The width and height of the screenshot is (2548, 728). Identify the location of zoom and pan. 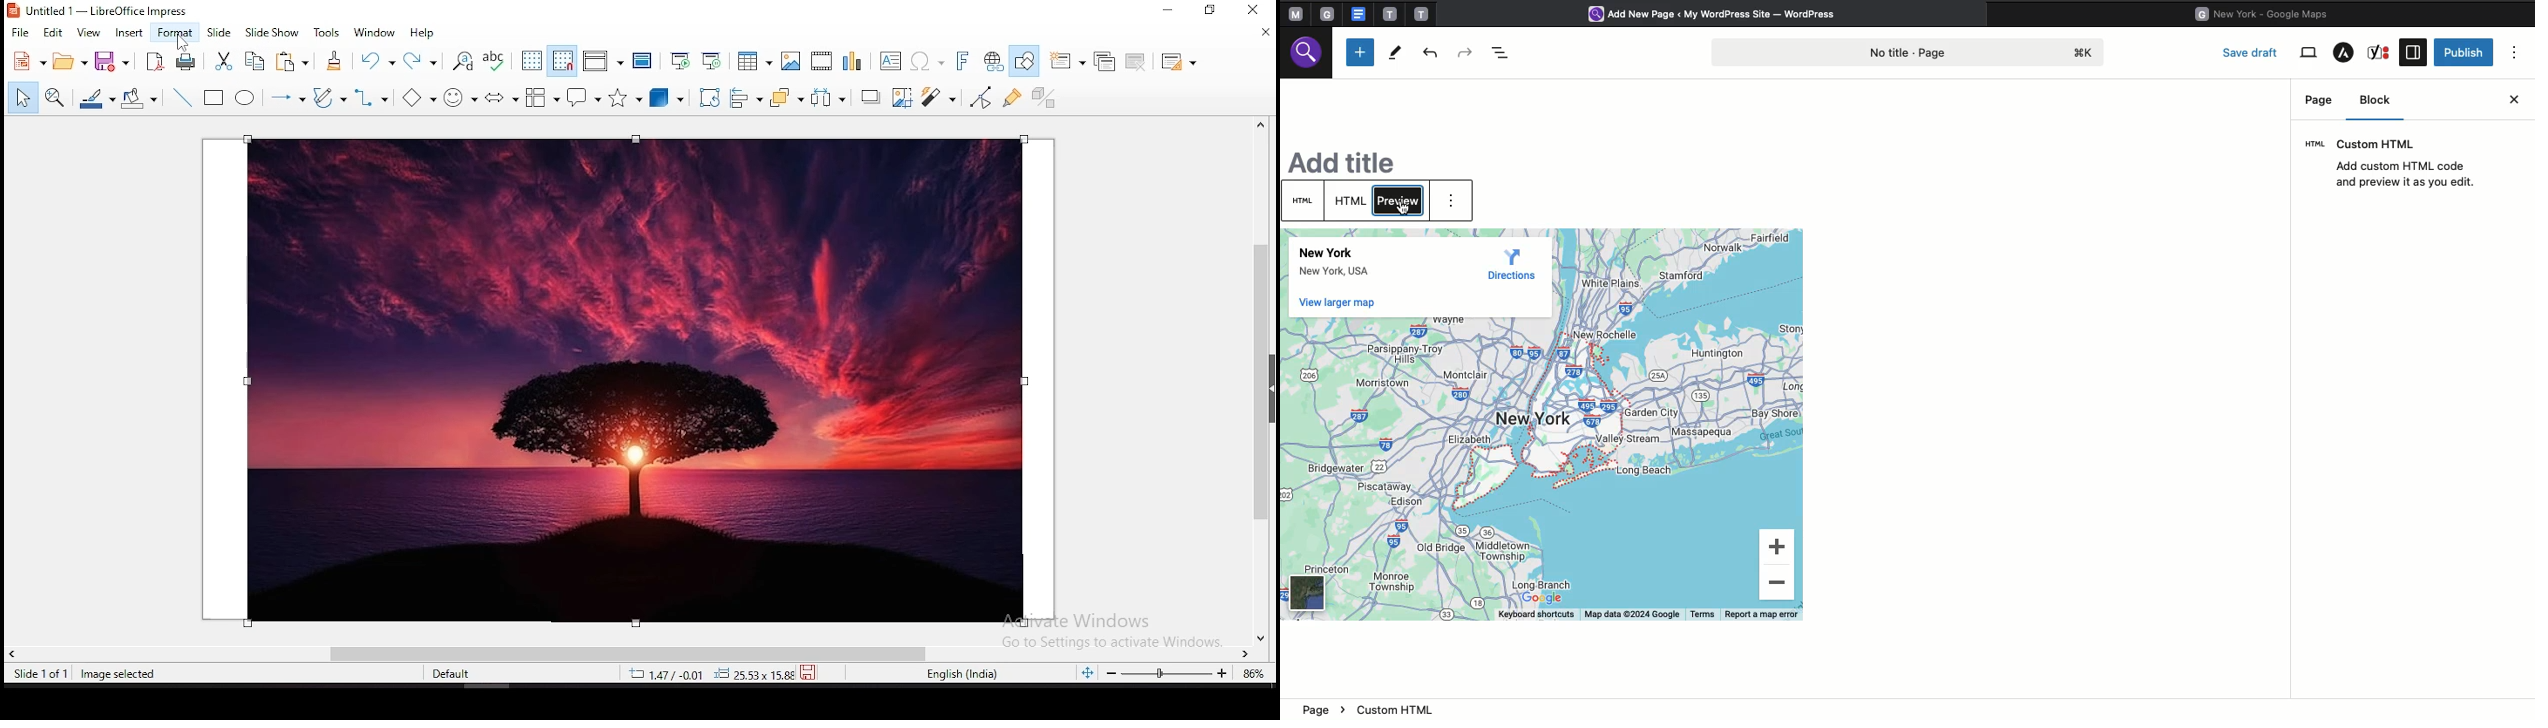
(53, 98).